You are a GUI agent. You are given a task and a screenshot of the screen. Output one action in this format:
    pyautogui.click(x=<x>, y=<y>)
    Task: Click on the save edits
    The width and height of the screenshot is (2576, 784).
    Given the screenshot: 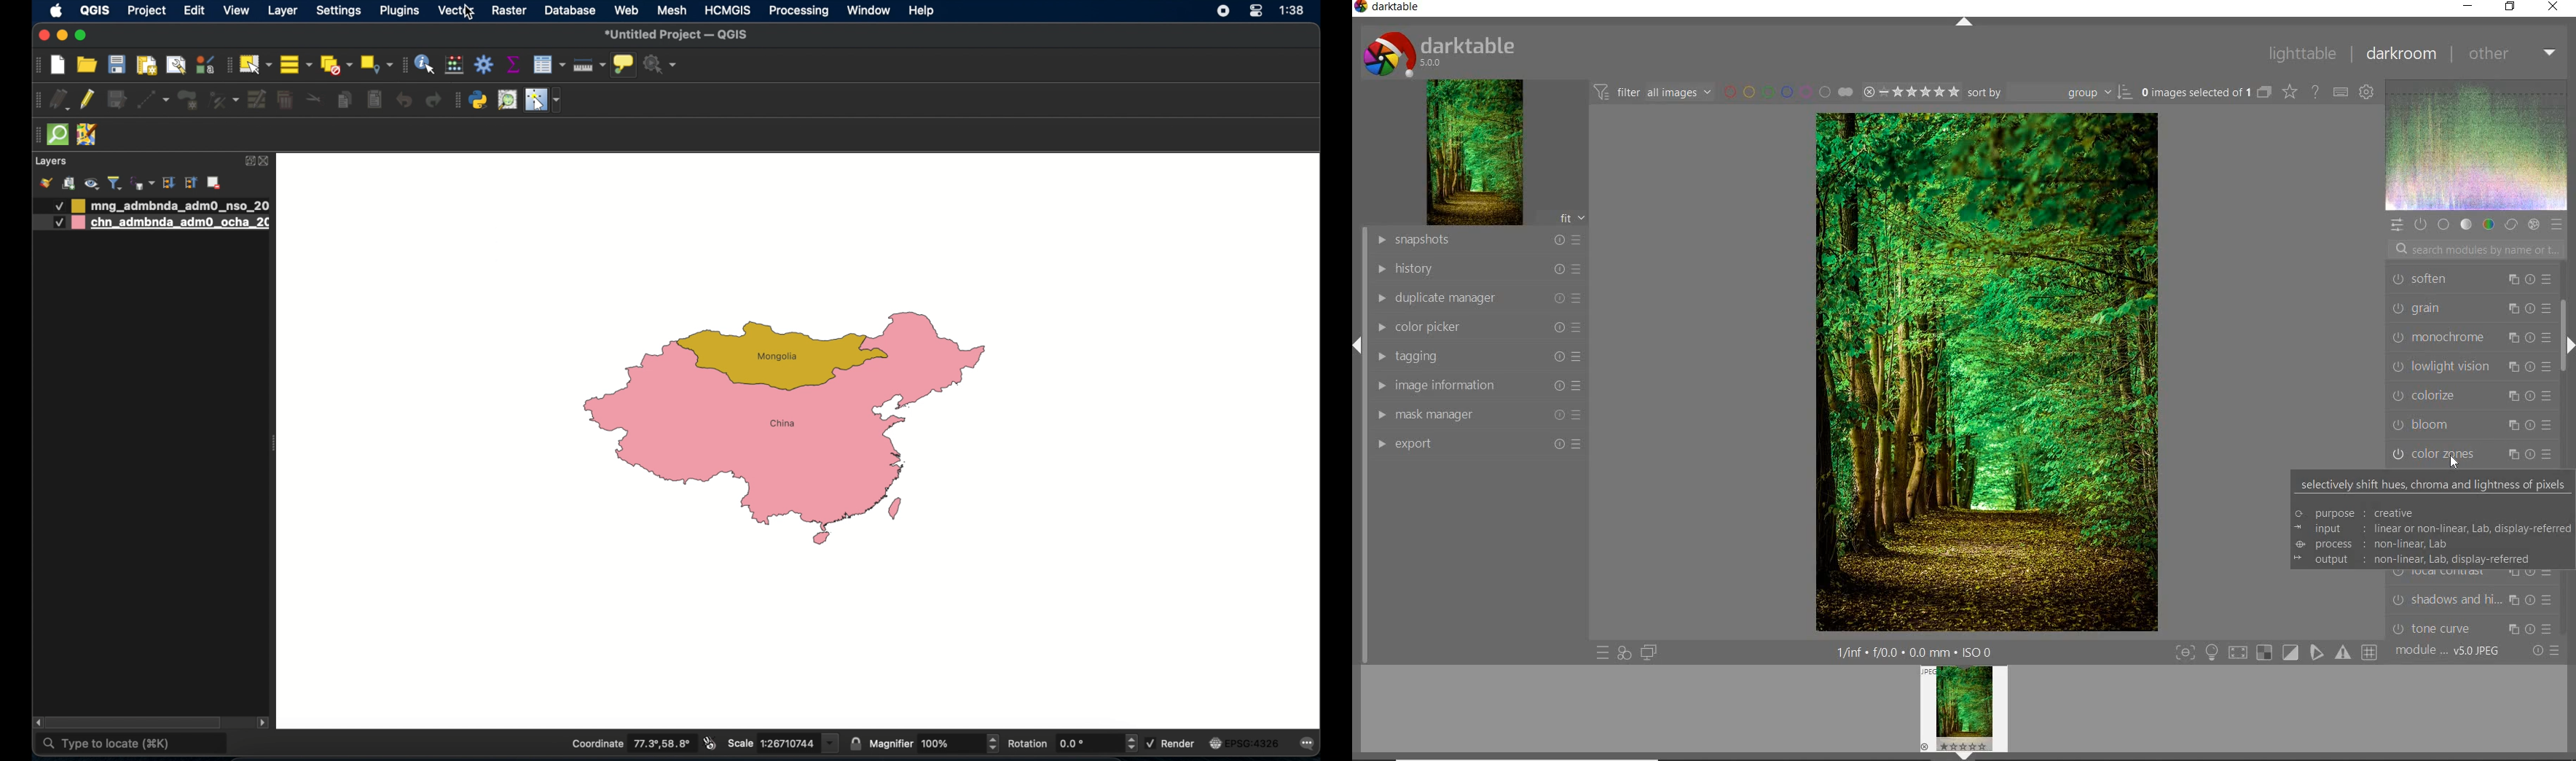 What is the action you would take?
    pyautogui.click(x=118, y=99)
    